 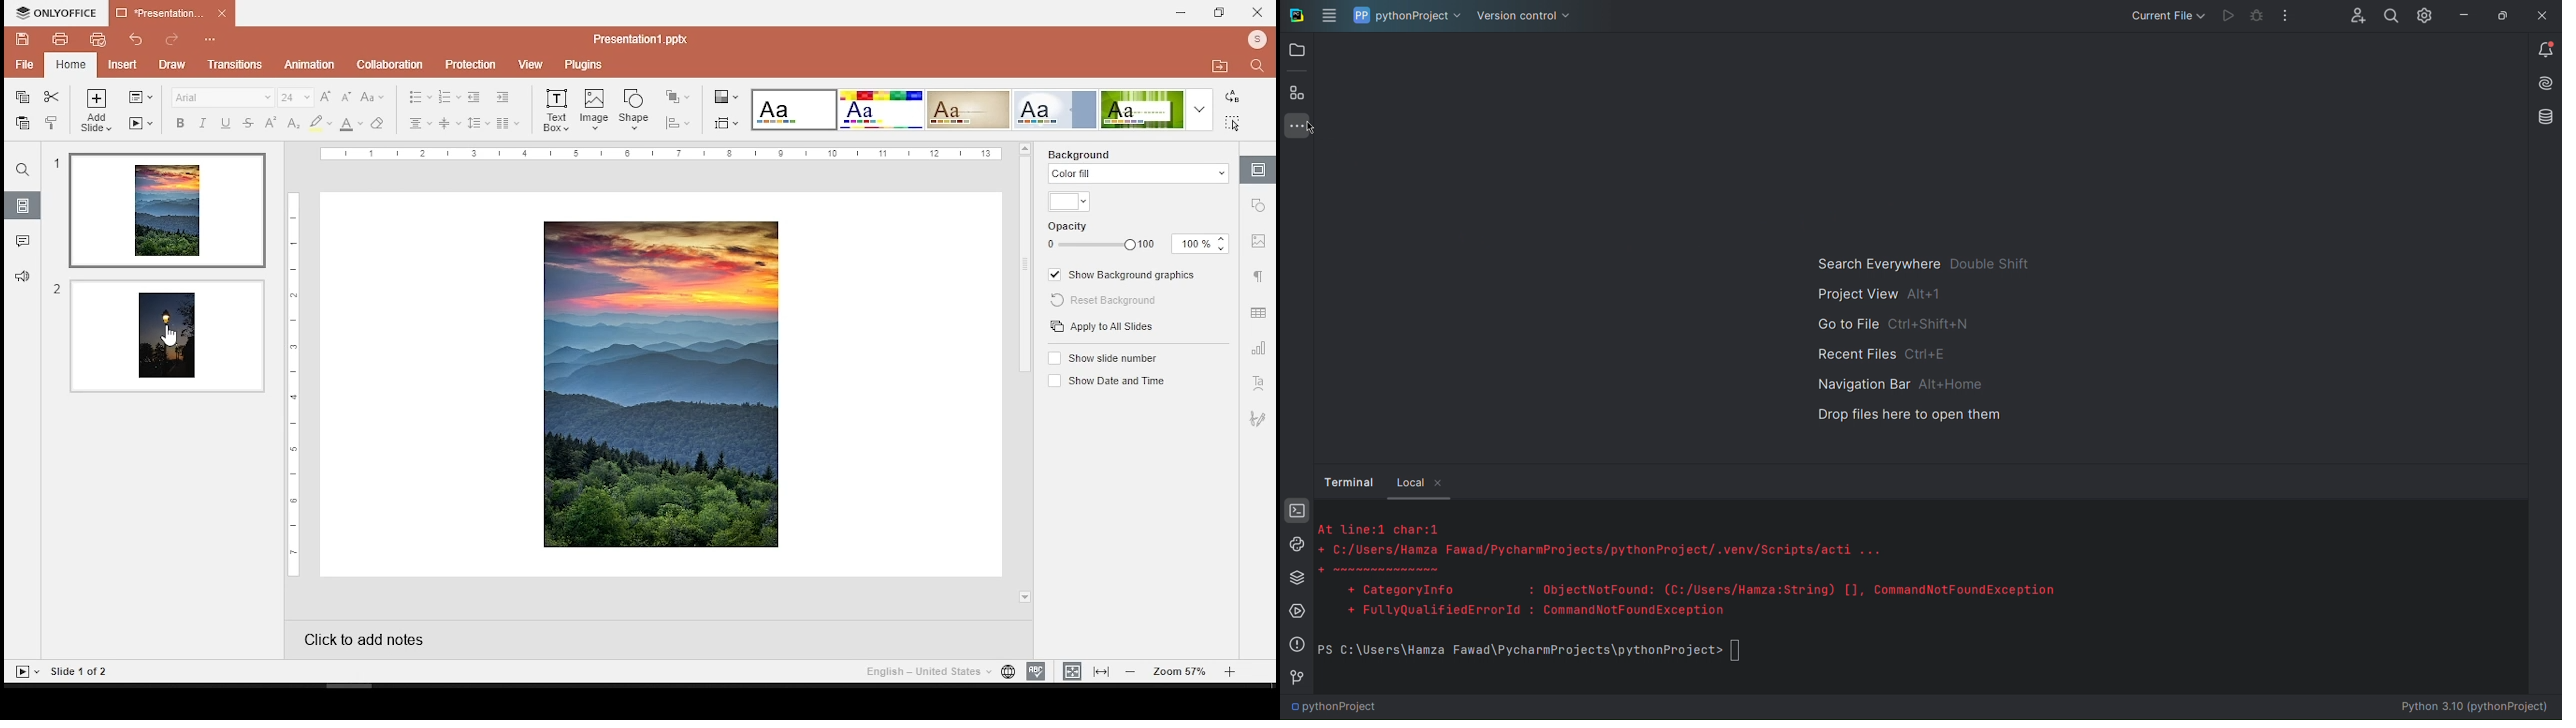 What do you see at coordinates (23, 170) in the screenshot?
I see `find` at bounding box center [23, 170].